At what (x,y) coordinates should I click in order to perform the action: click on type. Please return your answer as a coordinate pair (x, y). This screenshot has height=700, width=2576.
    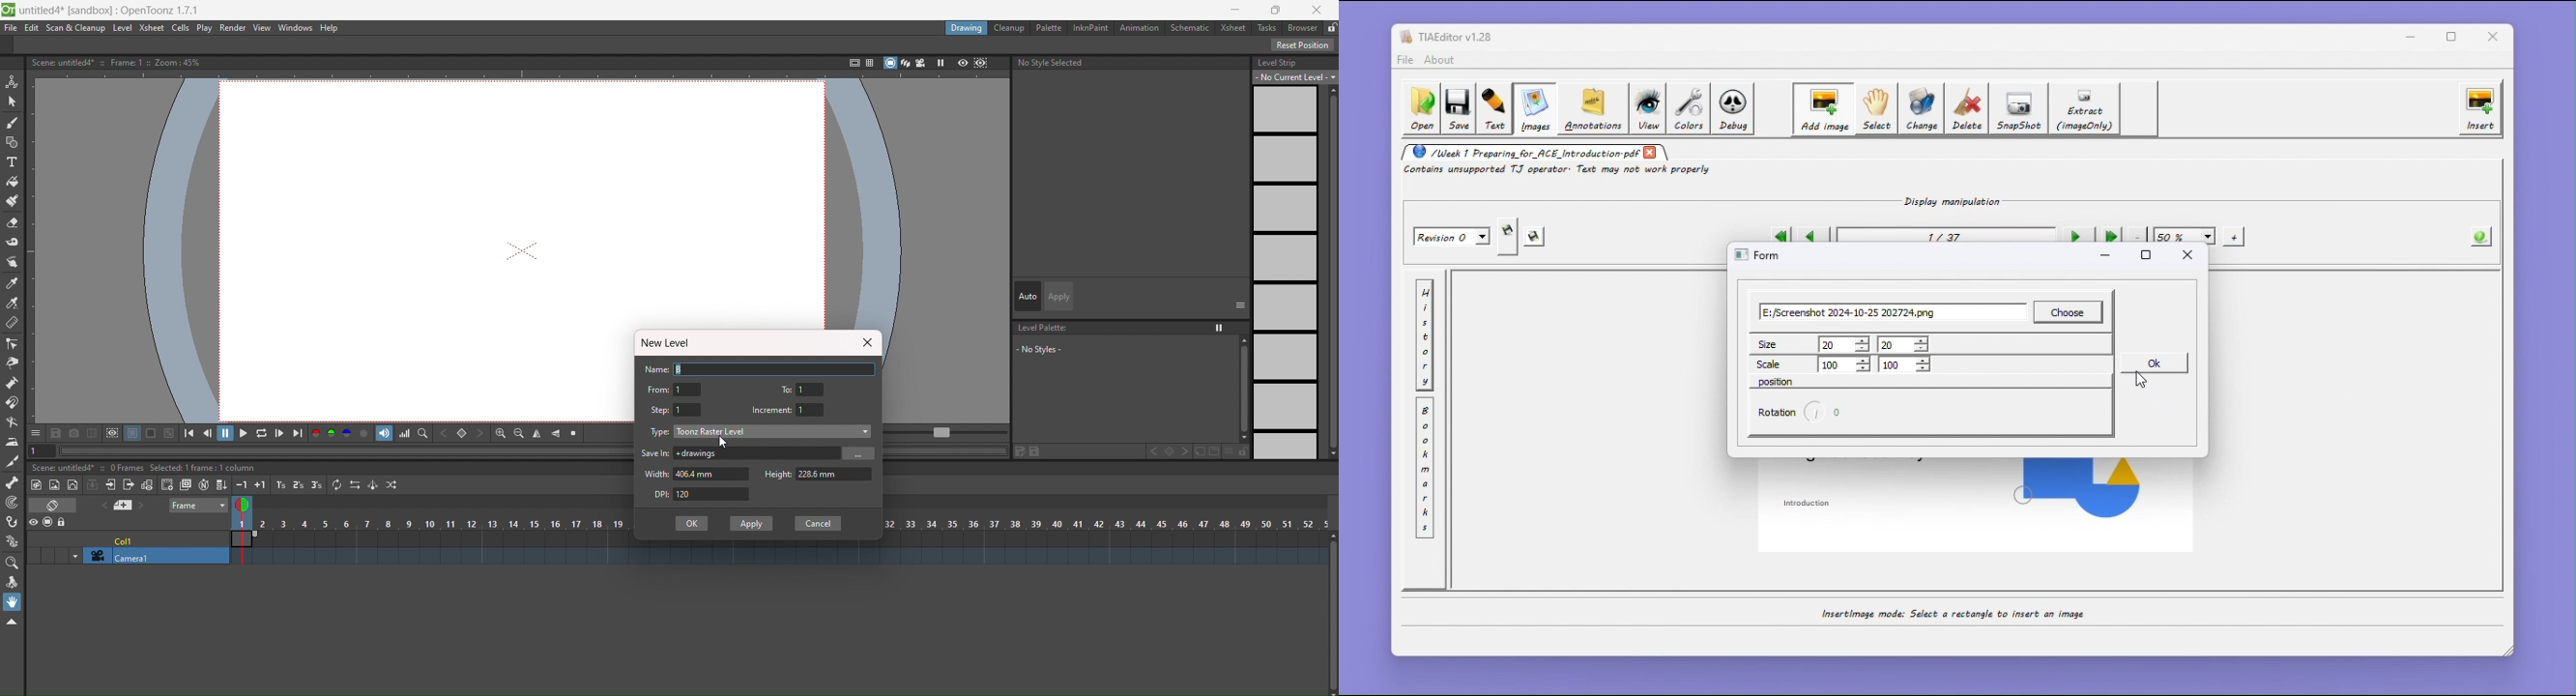
    Looking at the image, I should click on (660, 432).